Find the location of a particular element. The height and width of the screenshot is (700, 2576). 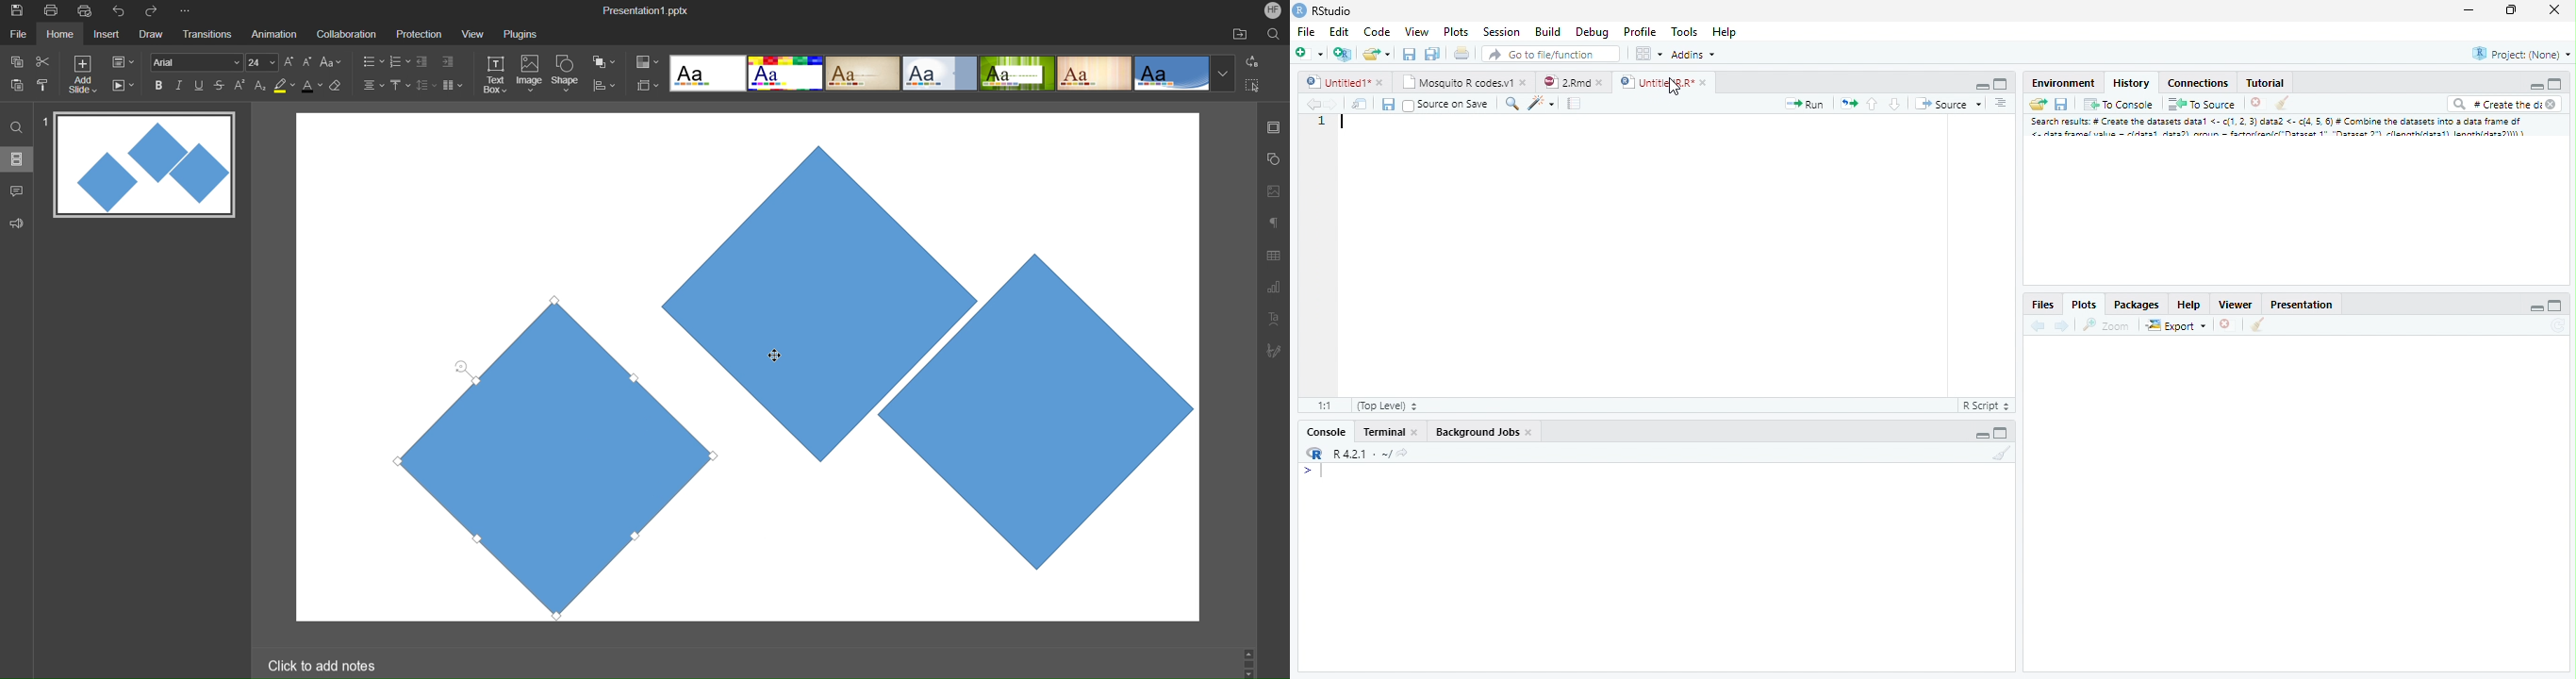

Cursor is located at coordinates (780, 351).